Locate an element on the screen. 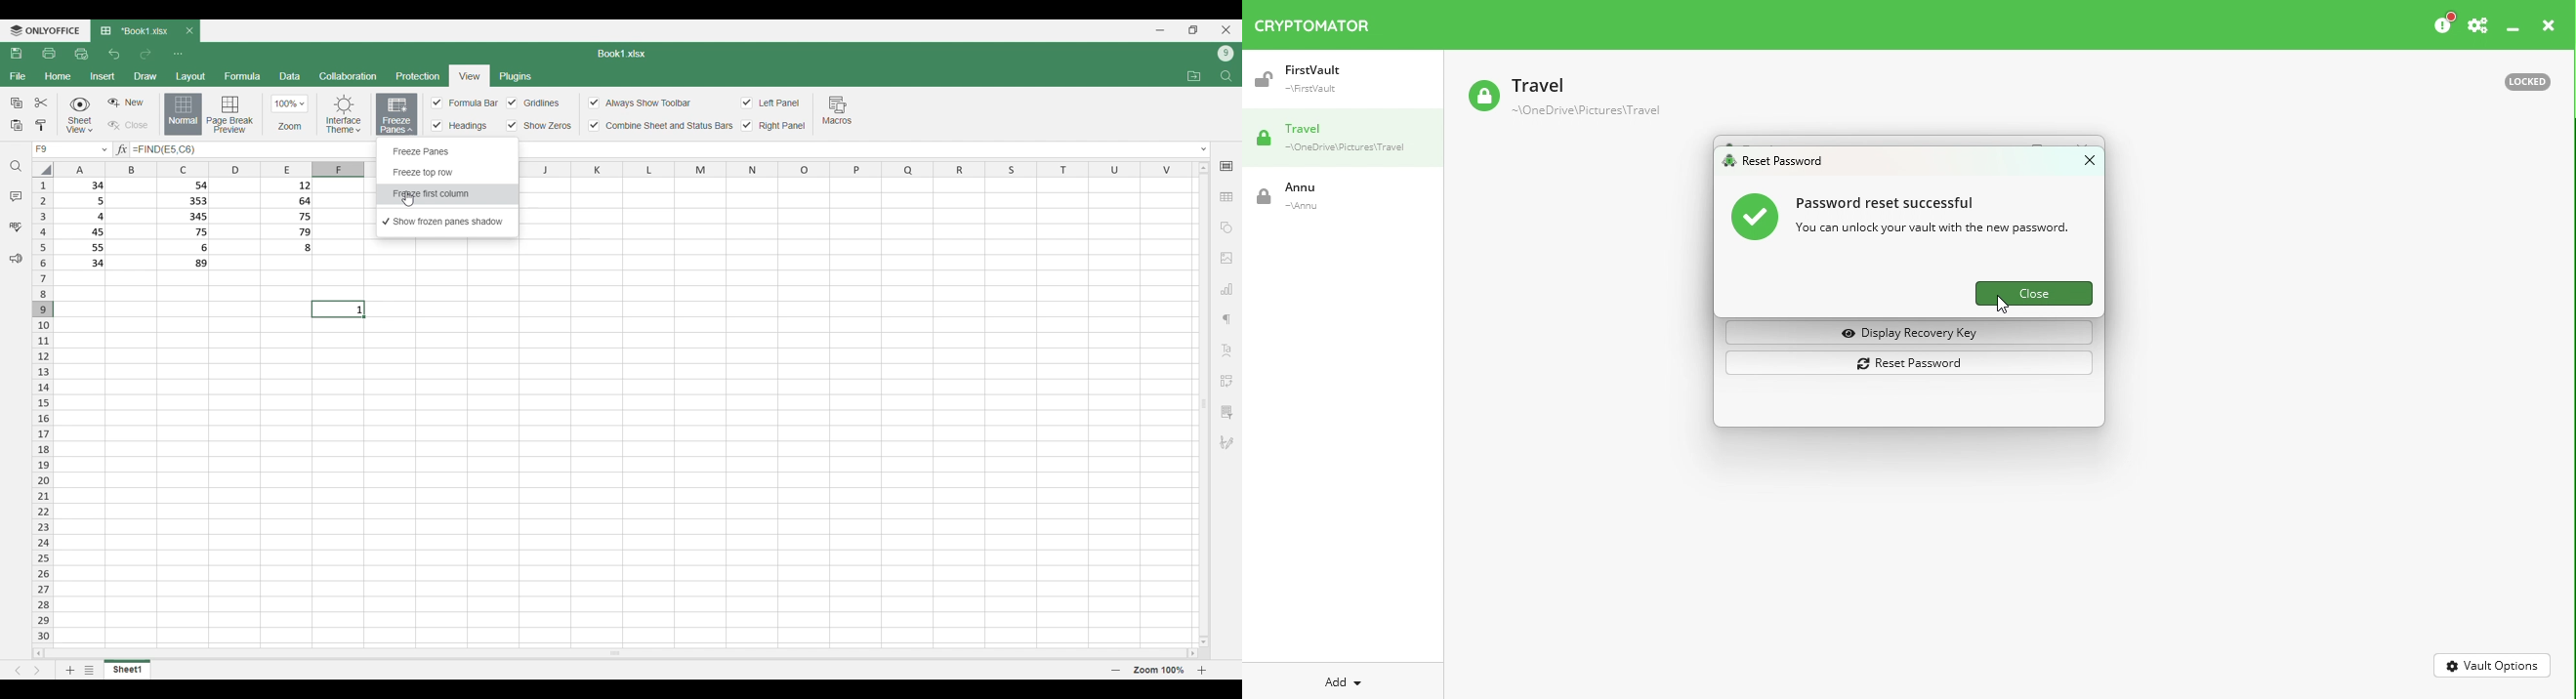  Click to select all cells is located at coordinates (42, 167).